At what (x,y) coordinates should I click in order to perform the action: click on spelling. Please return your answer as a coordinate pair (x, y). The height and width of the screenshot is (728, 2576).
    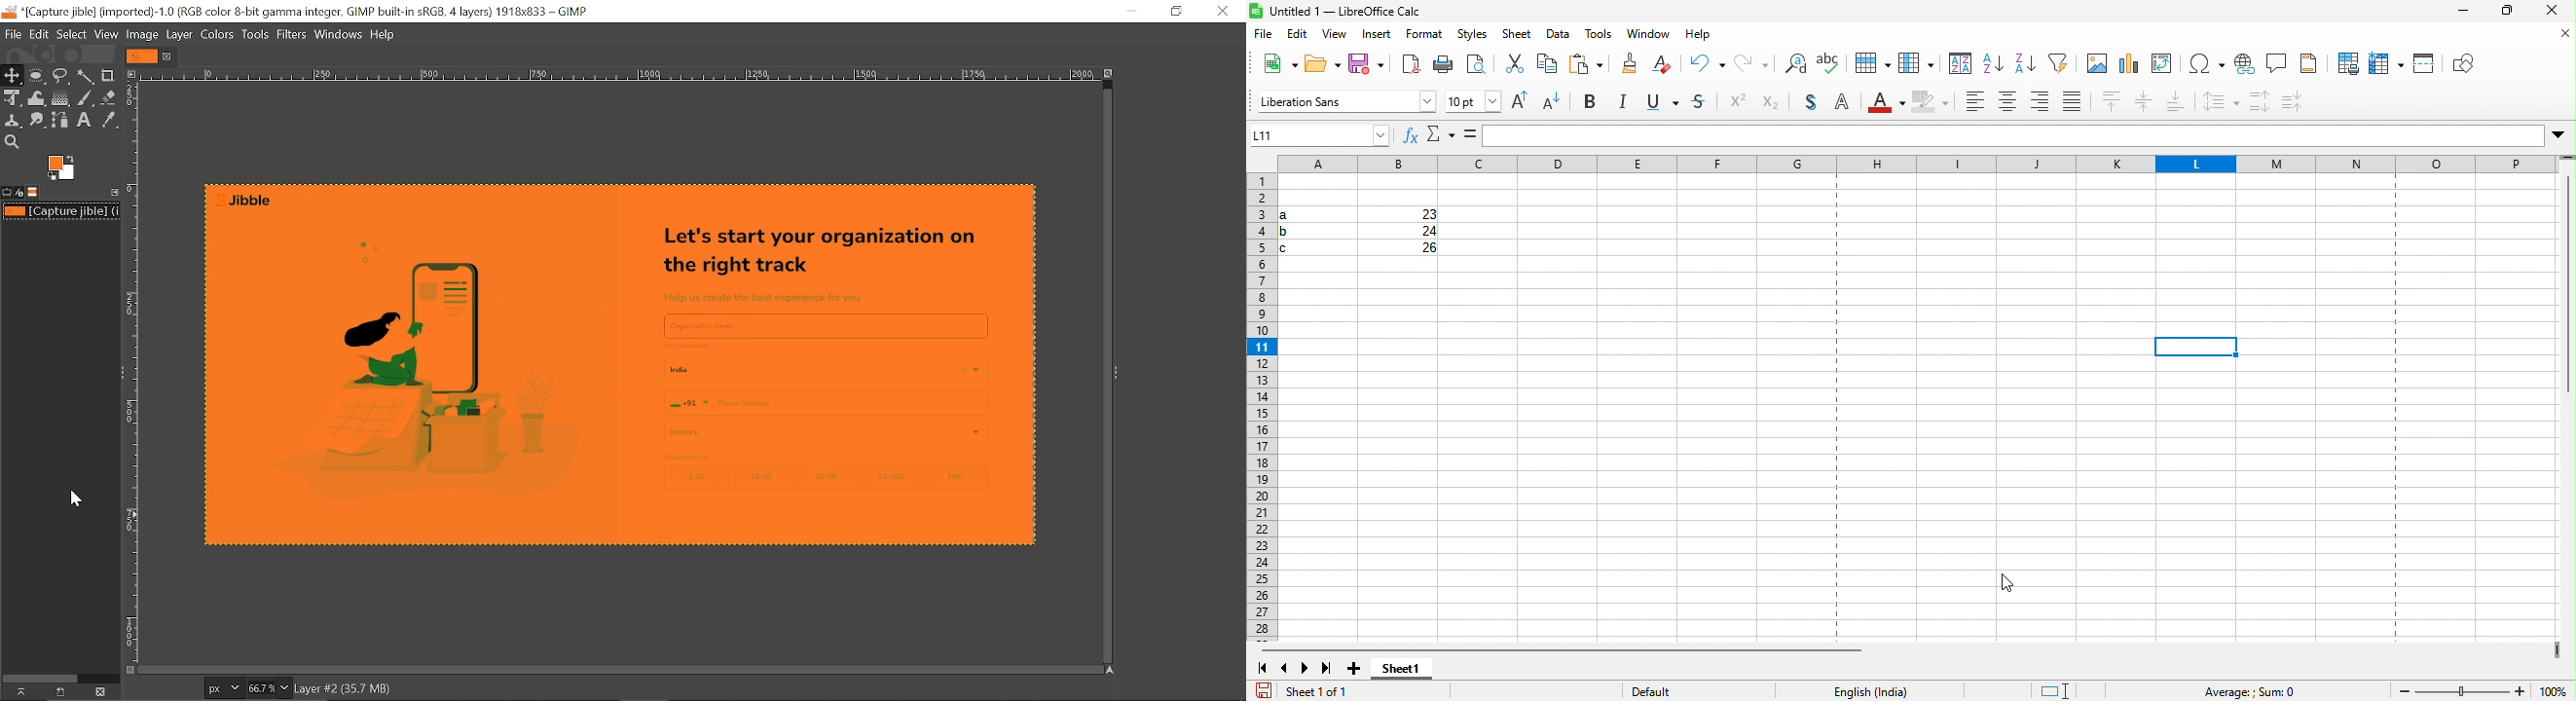
    Looking at the image, I should click on (1792, 67).